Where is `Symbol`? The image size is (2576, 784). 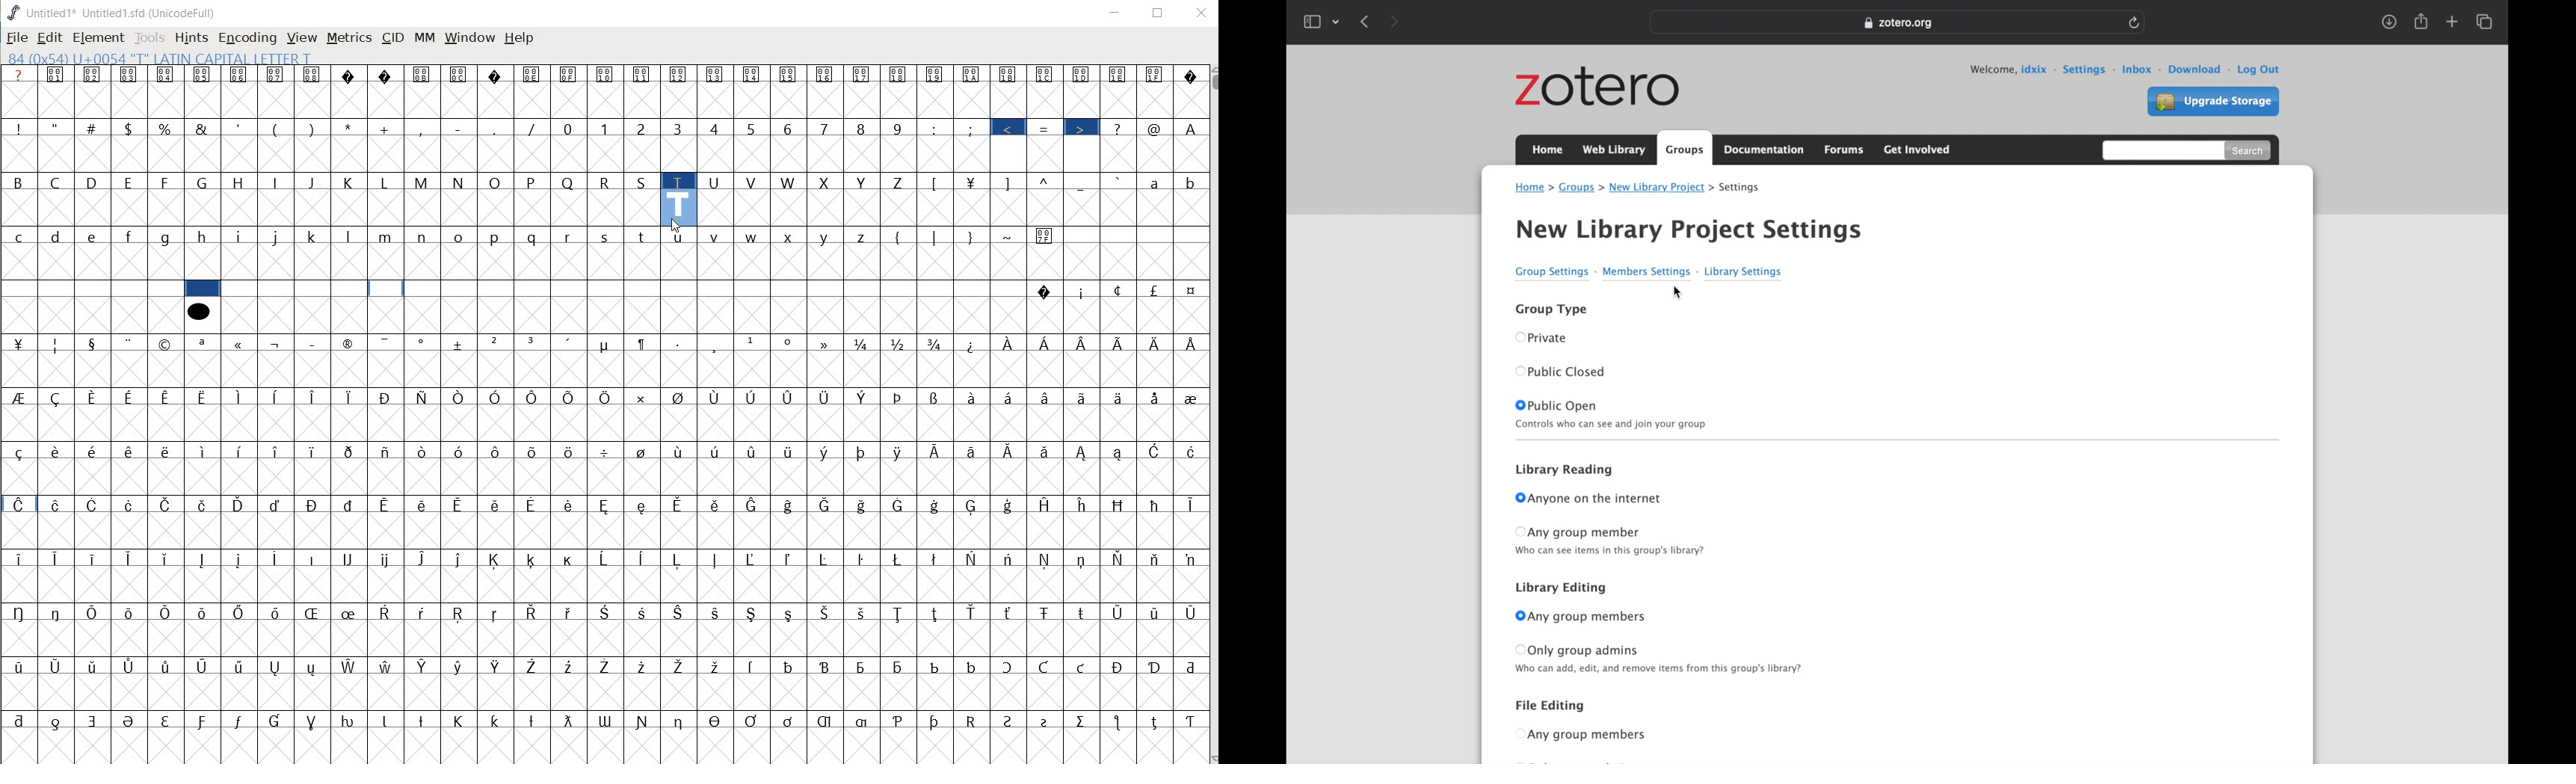 Symbol is located at coordinates (459, 614).